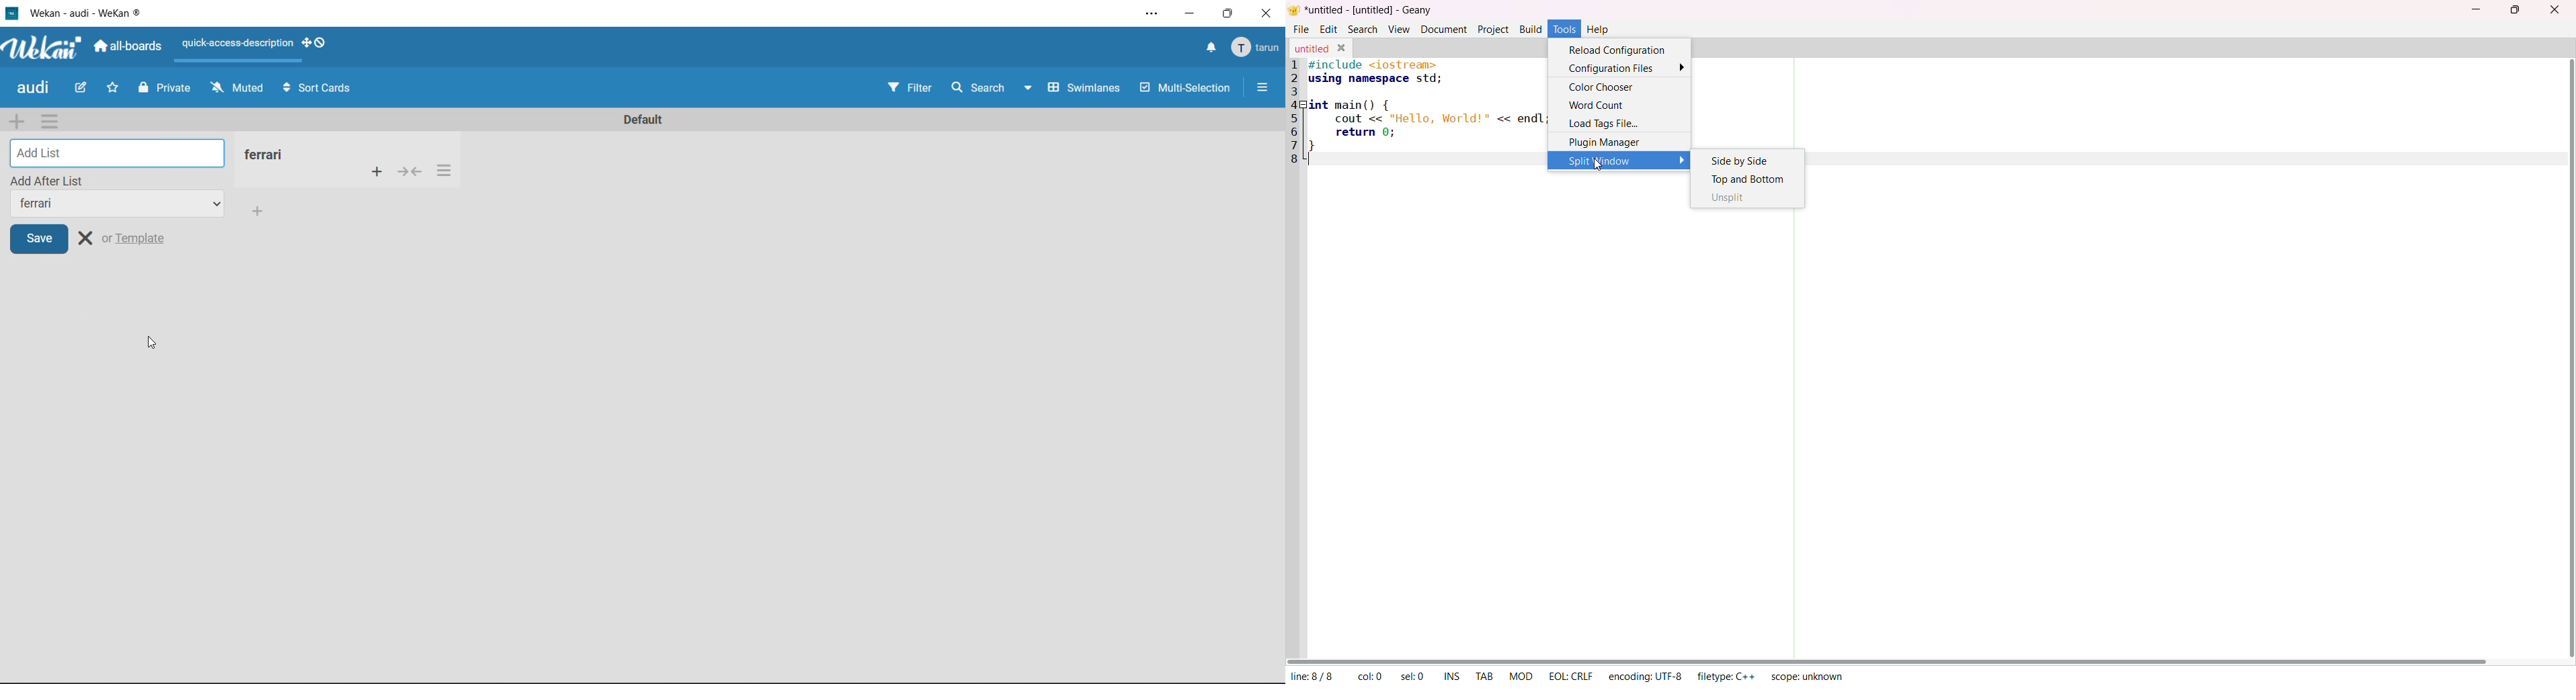  What do you see at coordinates (1184, 88) in the screenshot?
I see `multi selection` at bounding box center [1184, 88].